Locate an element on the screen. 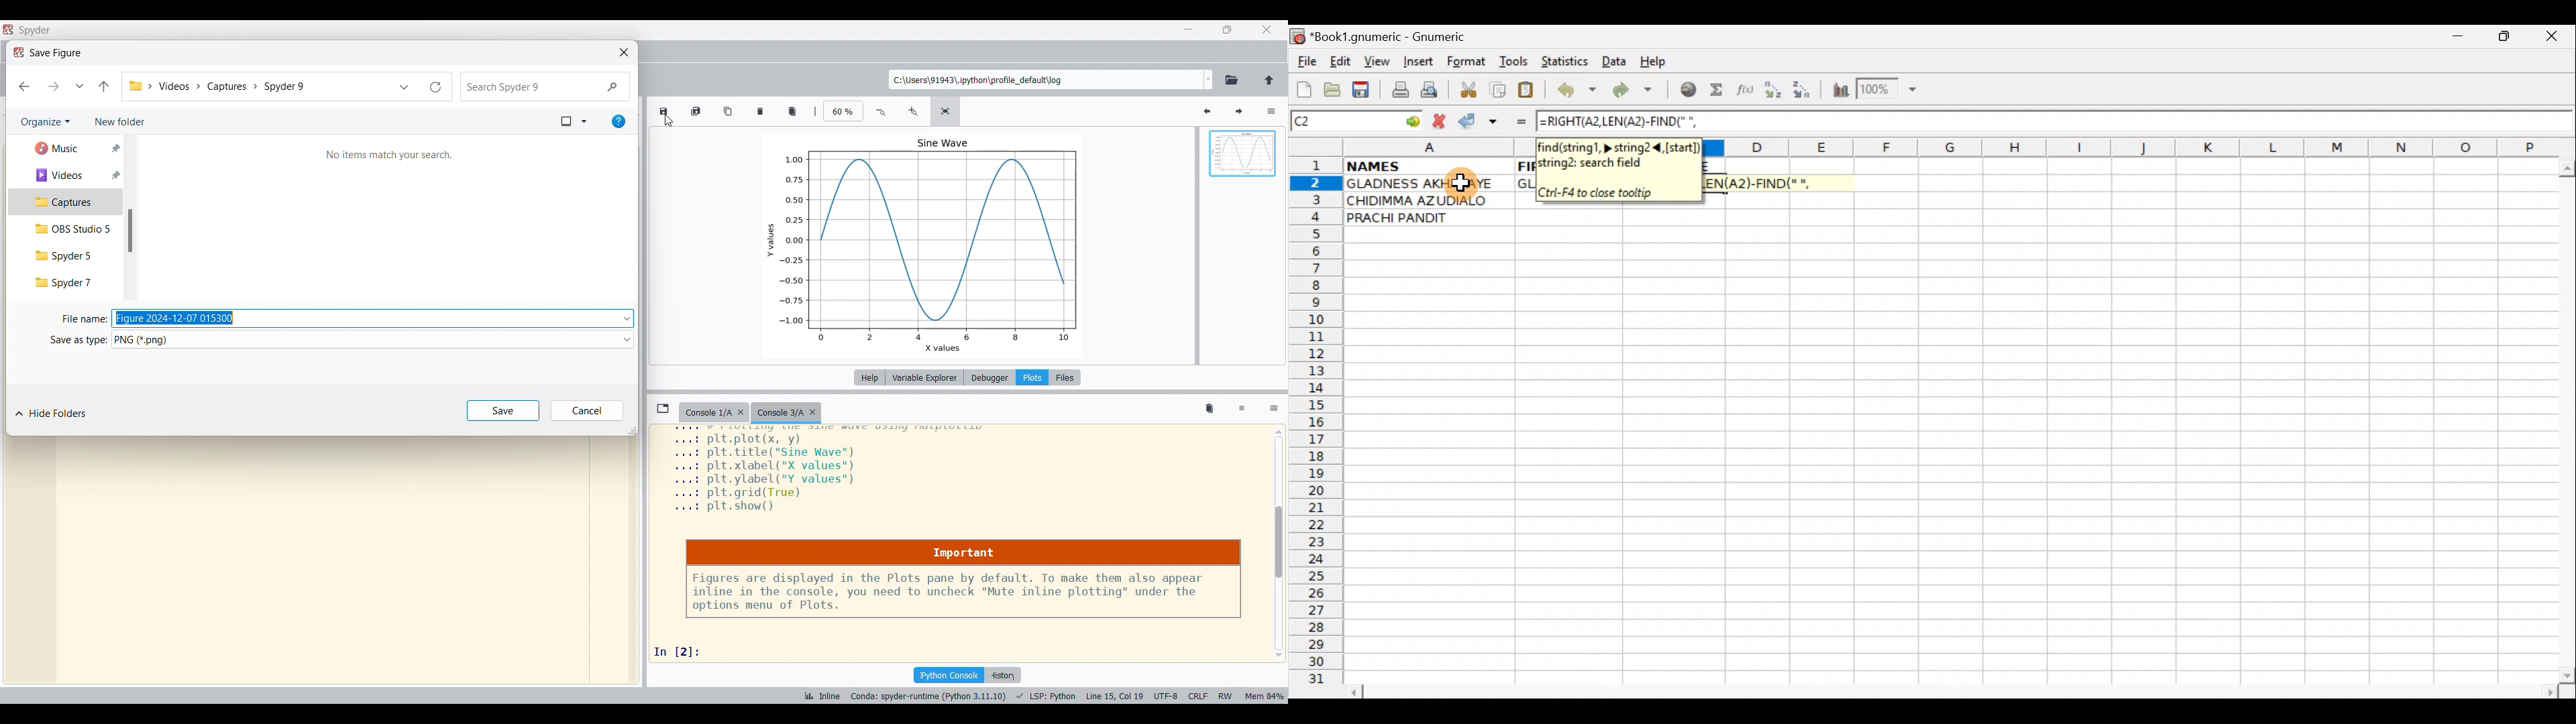 This screenshot has height=728, width=2576. Get help is located at coordinates (619, 122).